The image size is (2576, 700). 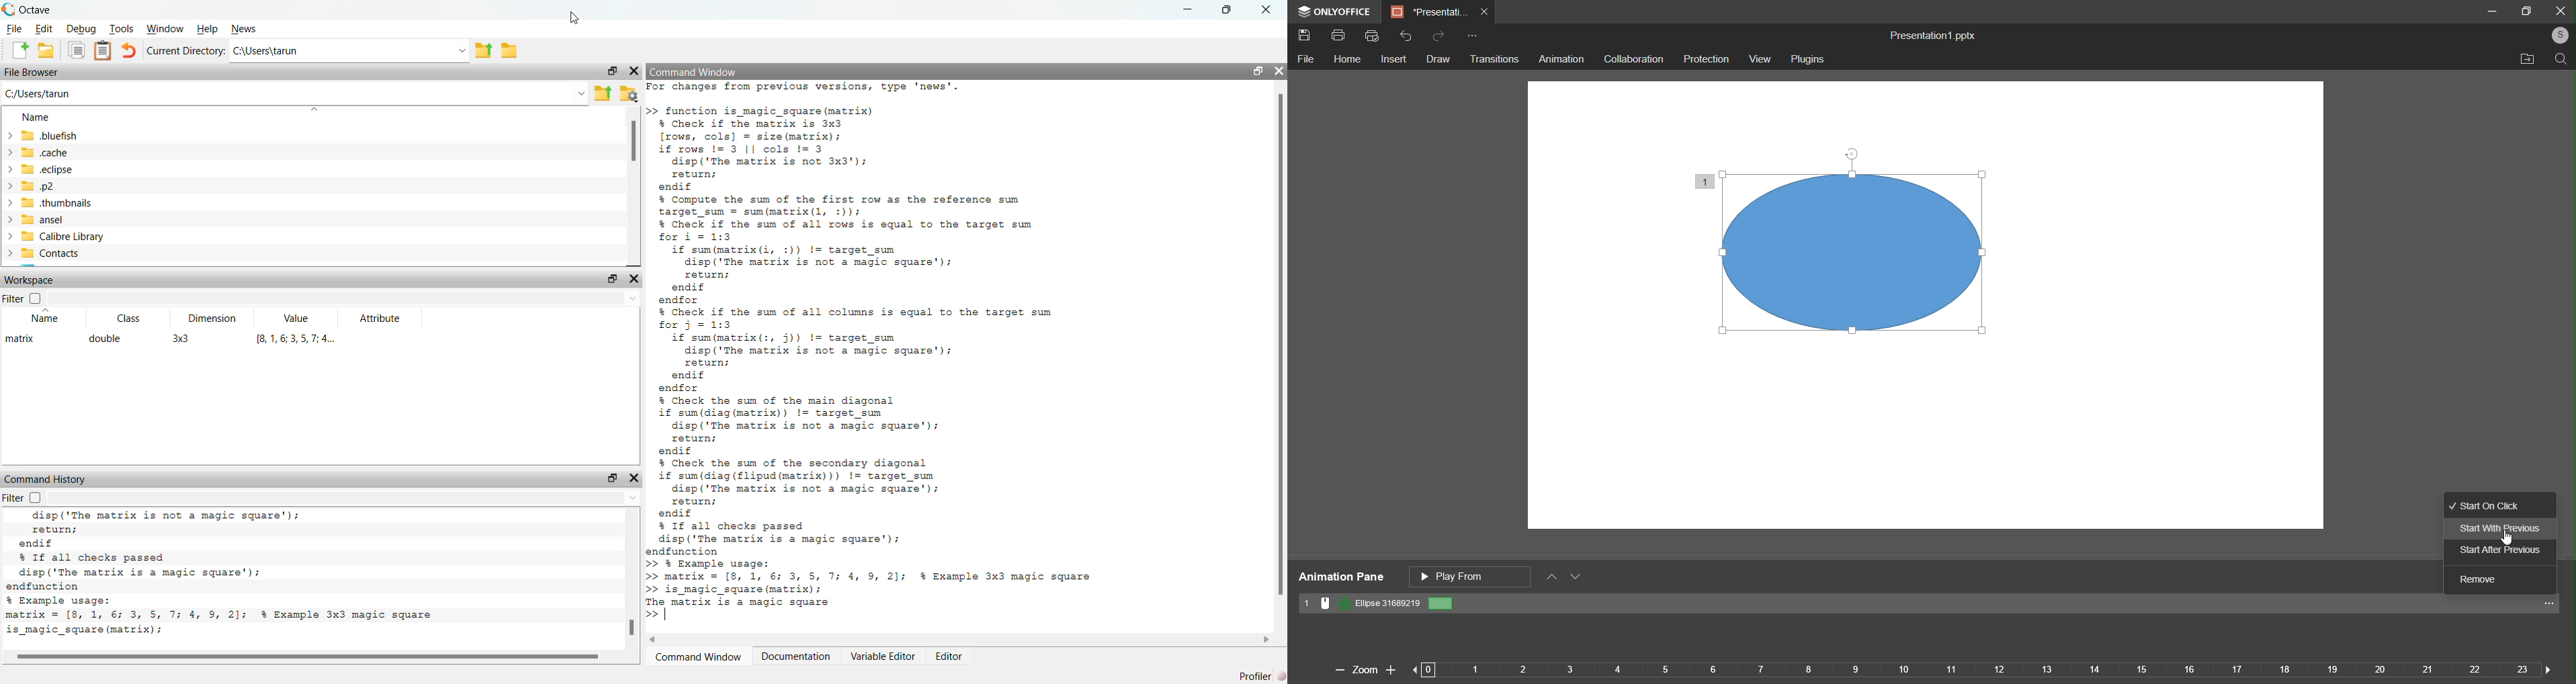 I want to click on Help, so click(x=208, y=29).